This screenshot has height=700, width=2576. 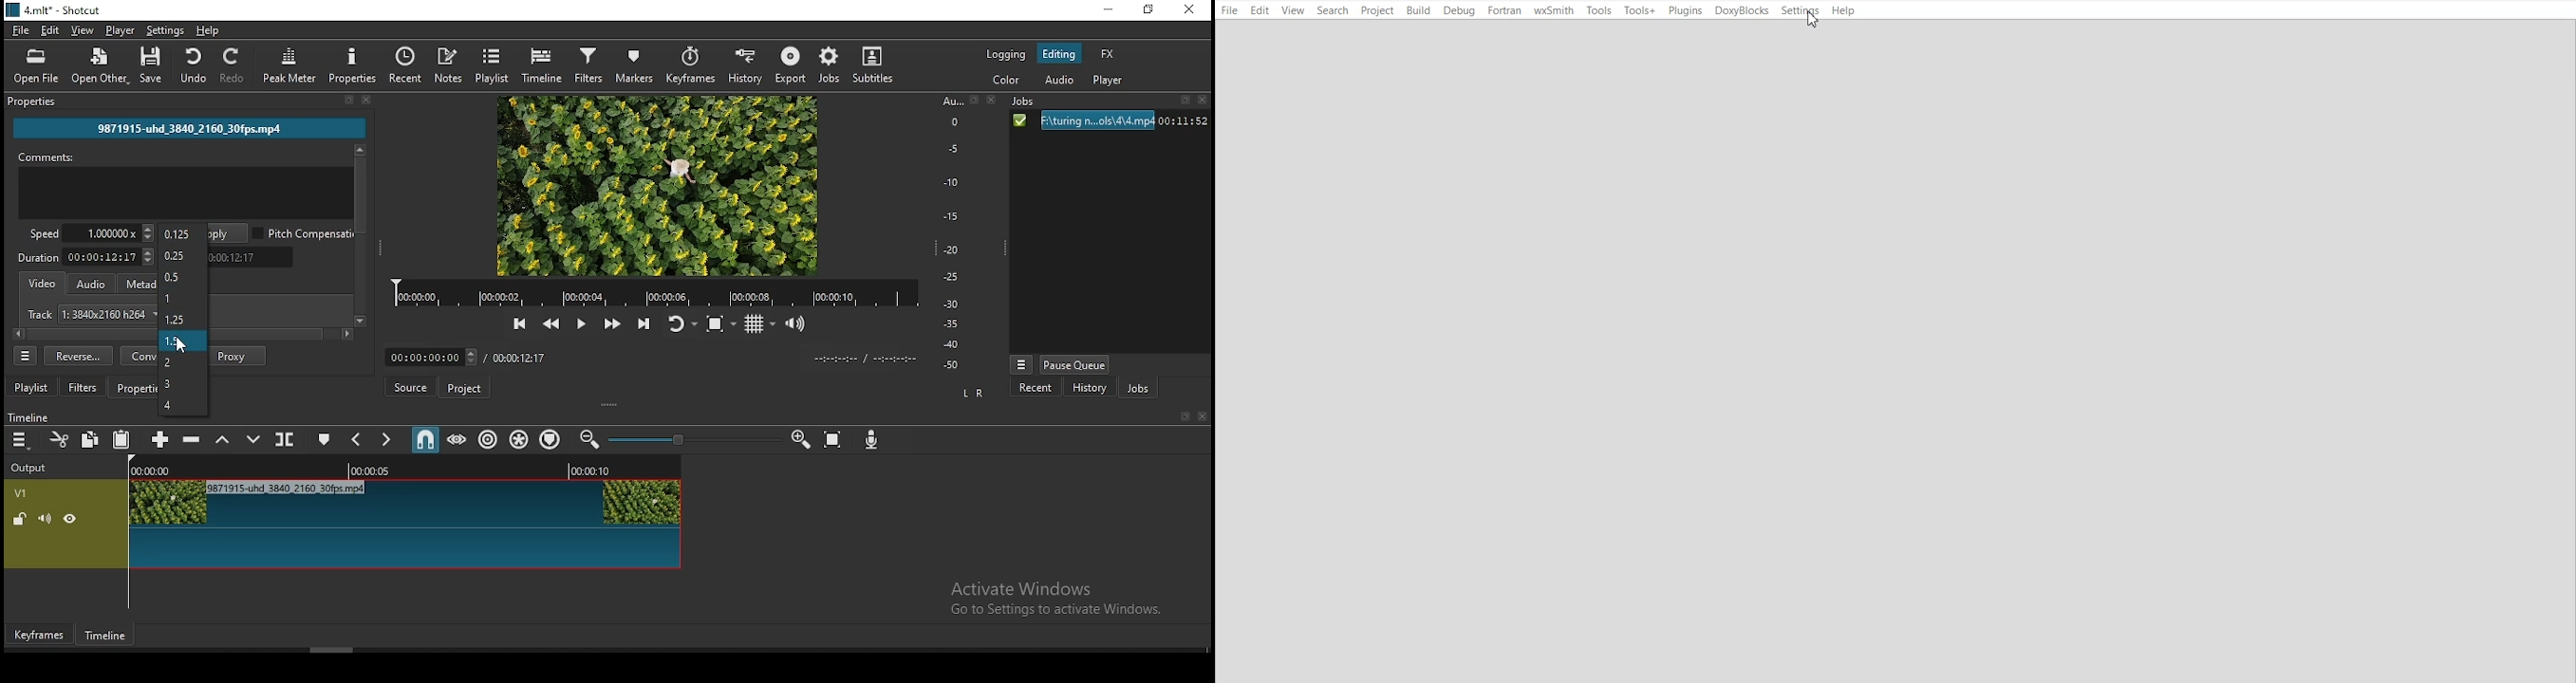 I want to click on play quickly backwards, so click(x=551, y=324).